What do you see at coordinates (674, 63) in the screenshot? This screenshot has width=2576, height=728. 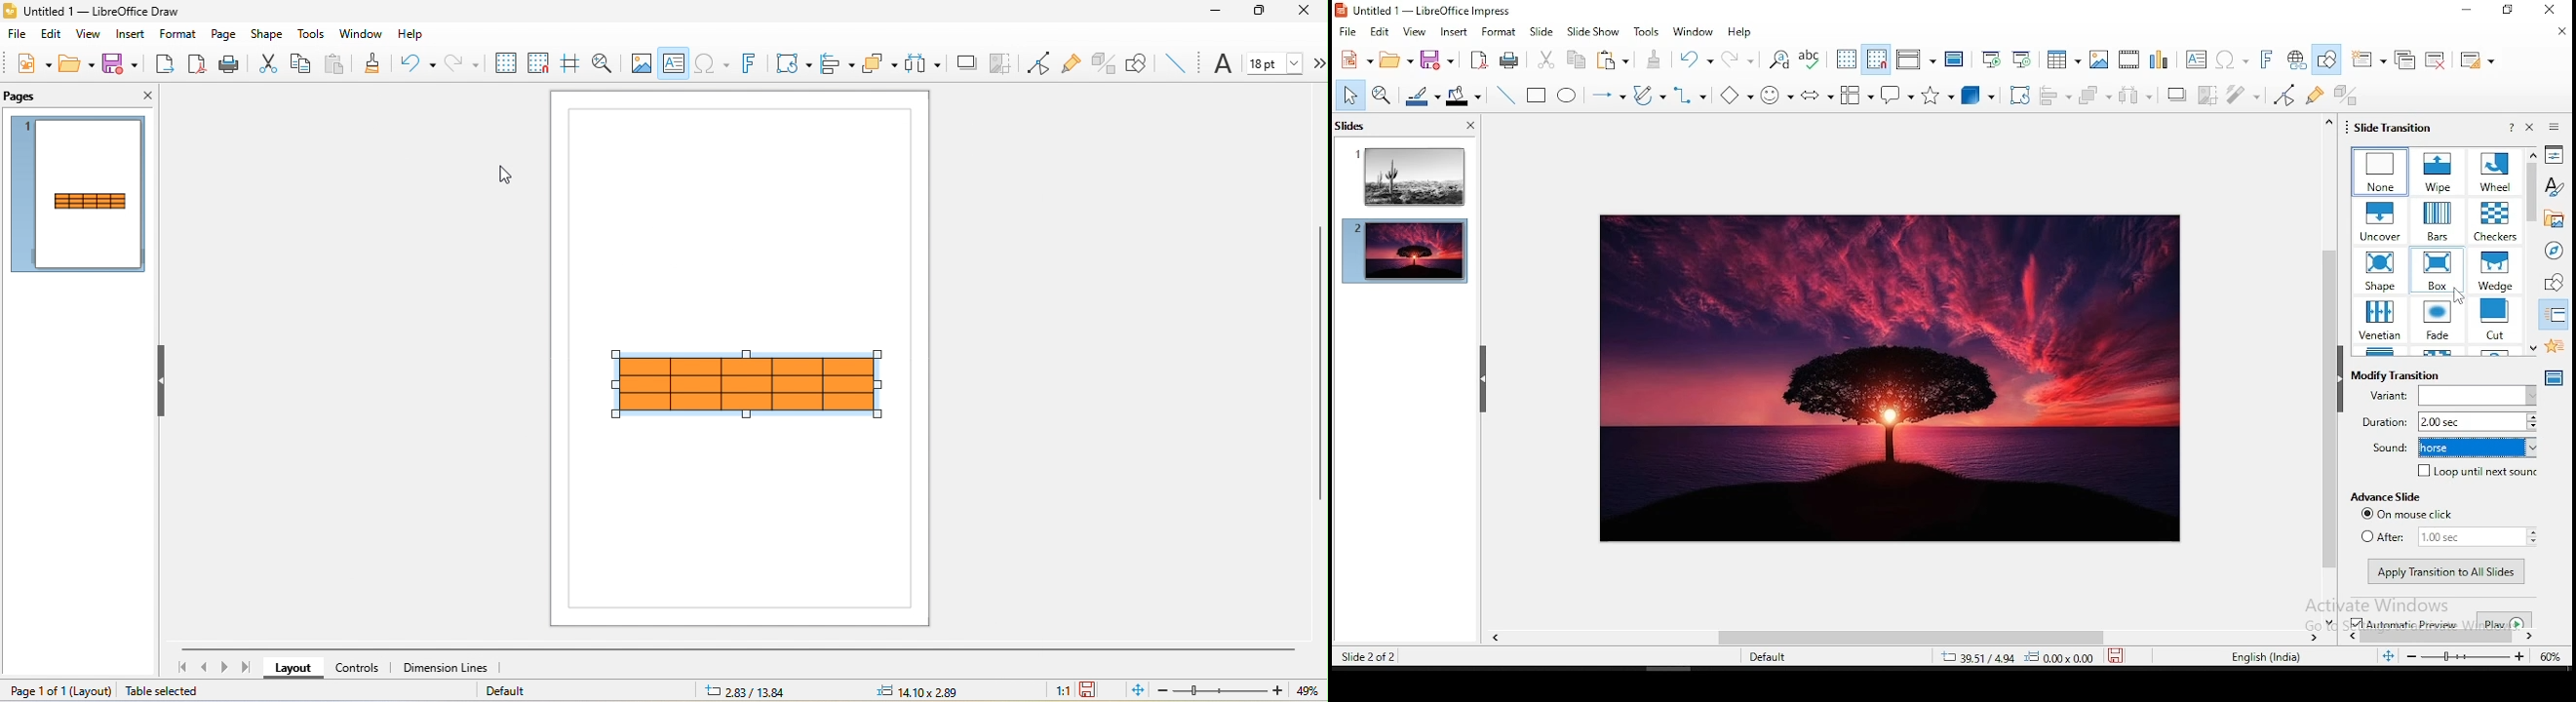 I see `text box` at bounding box center [674, 63].